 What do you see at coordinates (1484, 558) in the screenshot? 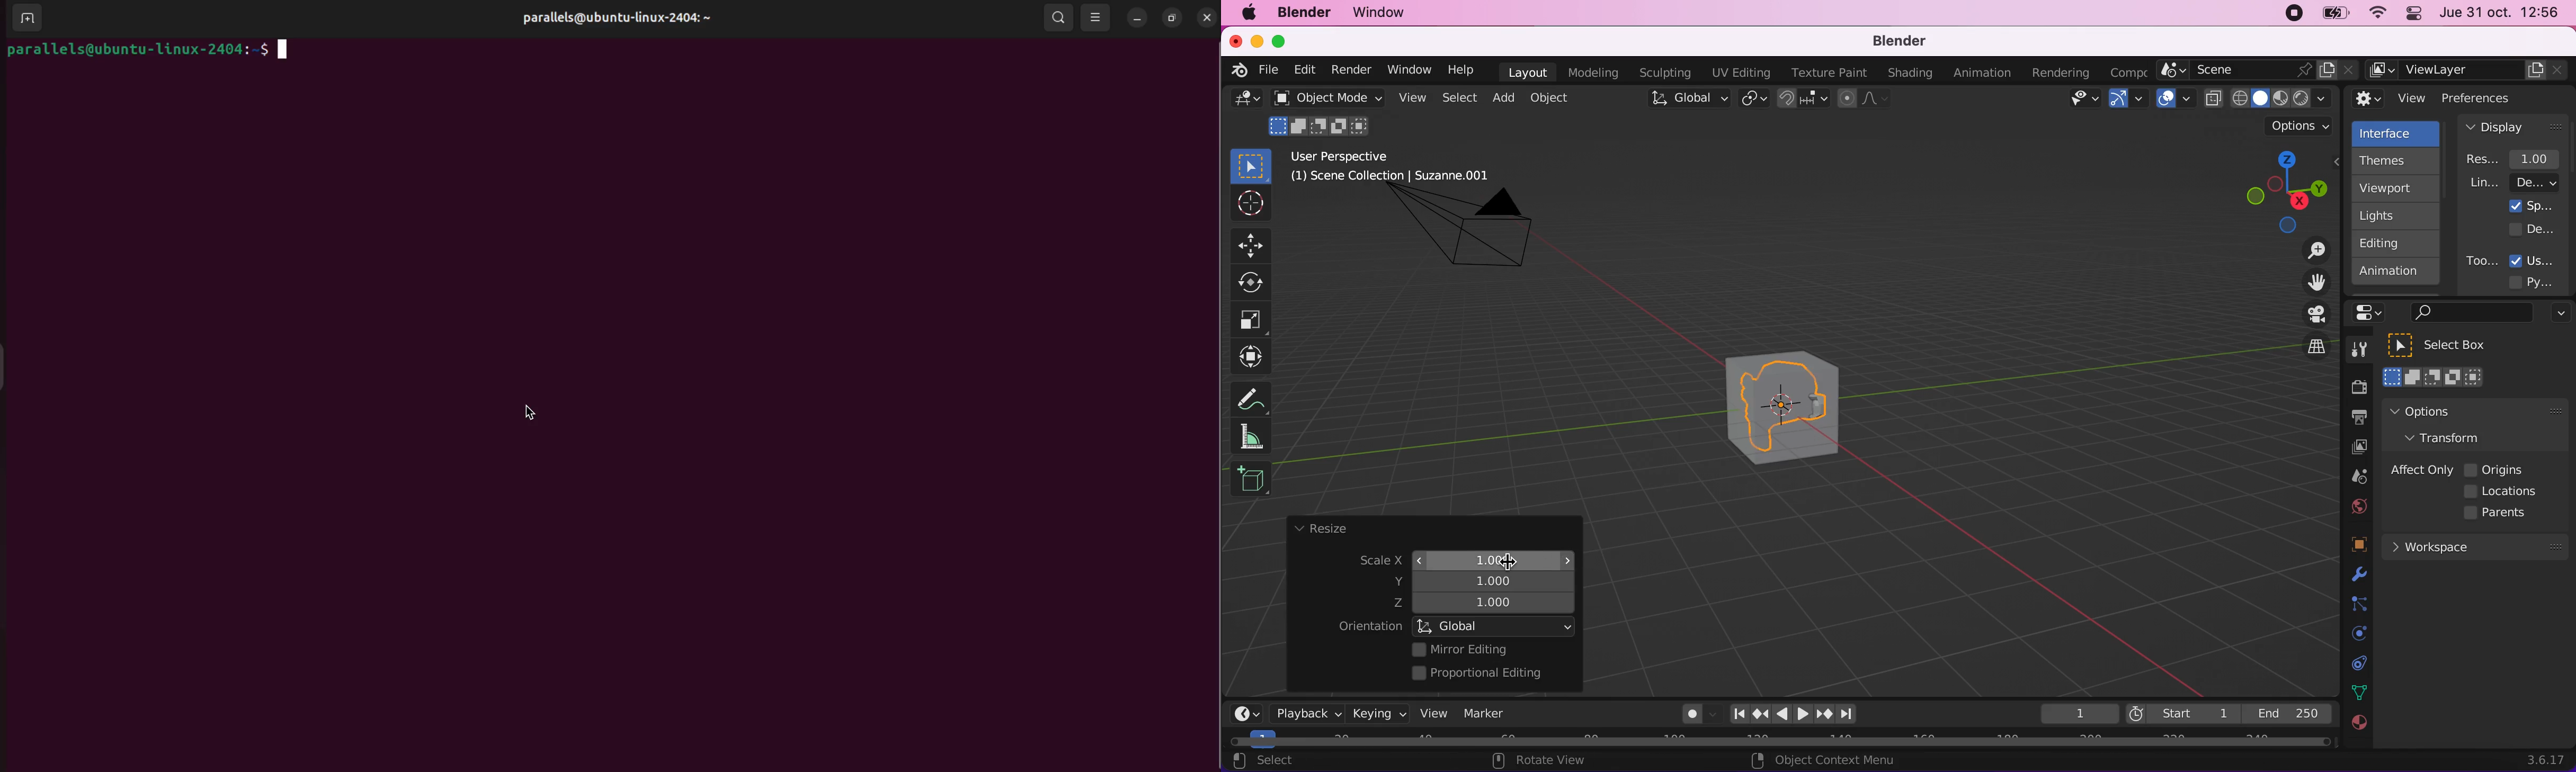
I see `x` at bounding box center [1484, 558].